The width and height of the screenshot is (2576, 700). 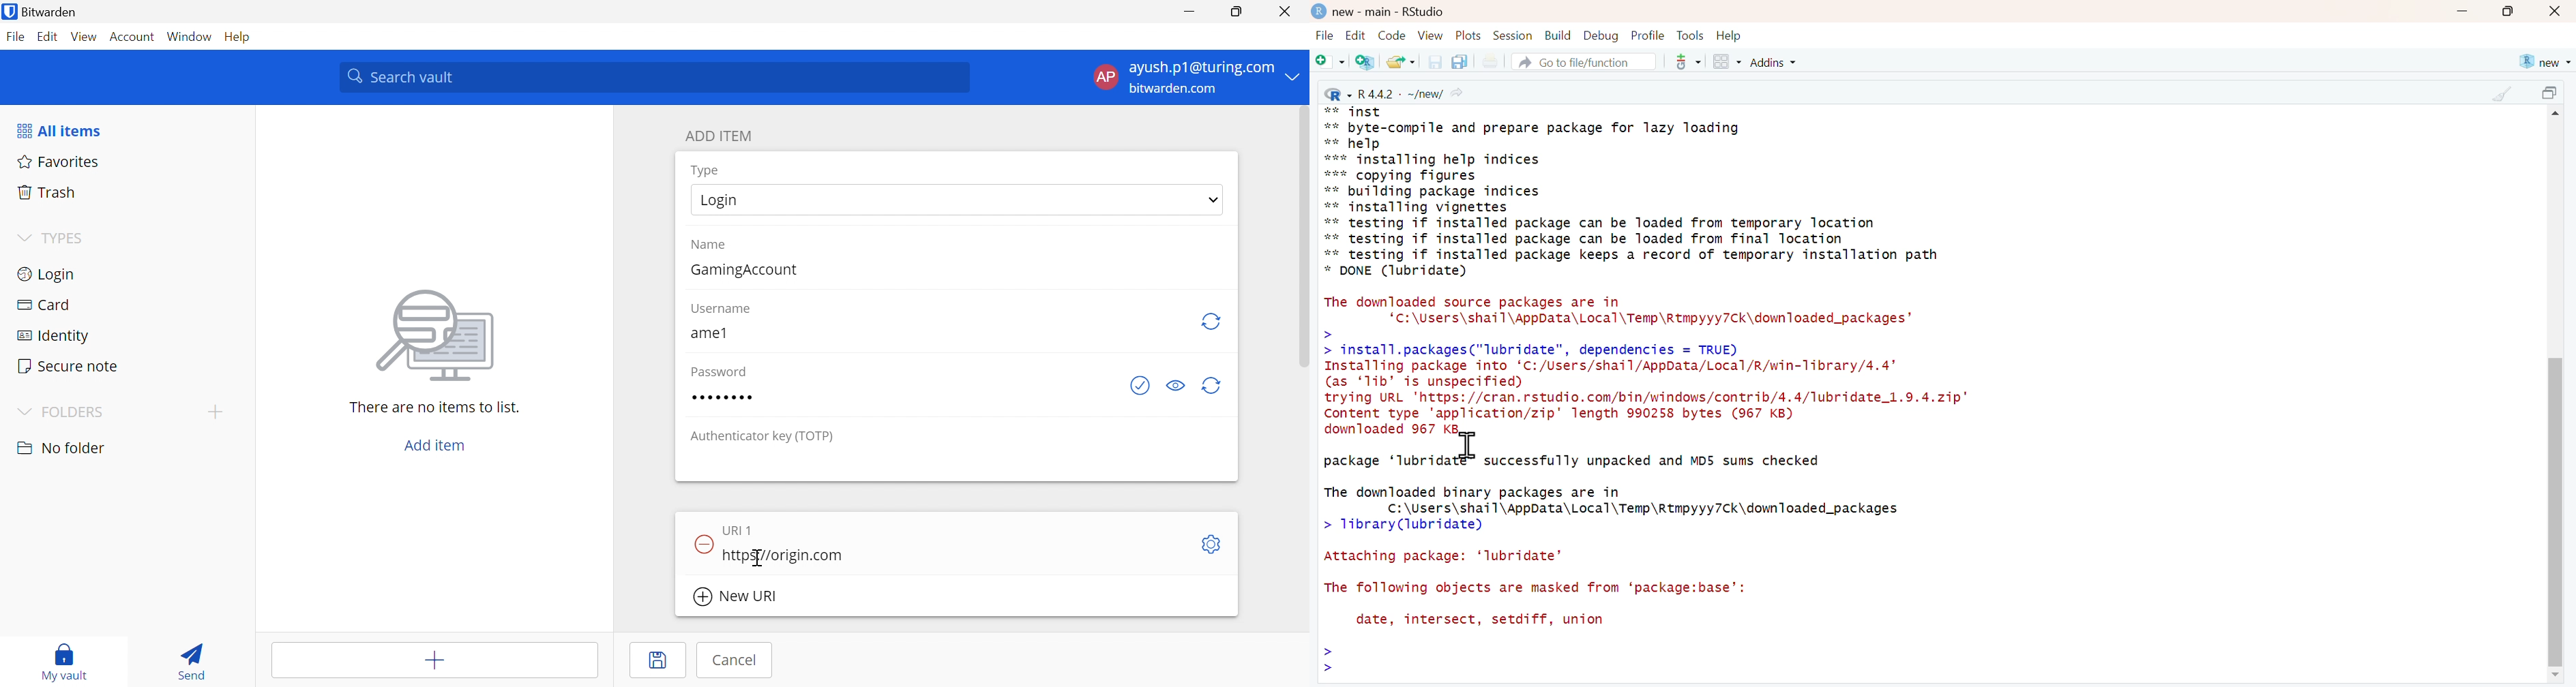 What do you see at coordinates (717, 373) in the screenshot?
I see `Password` at bounding box center [717, 373].